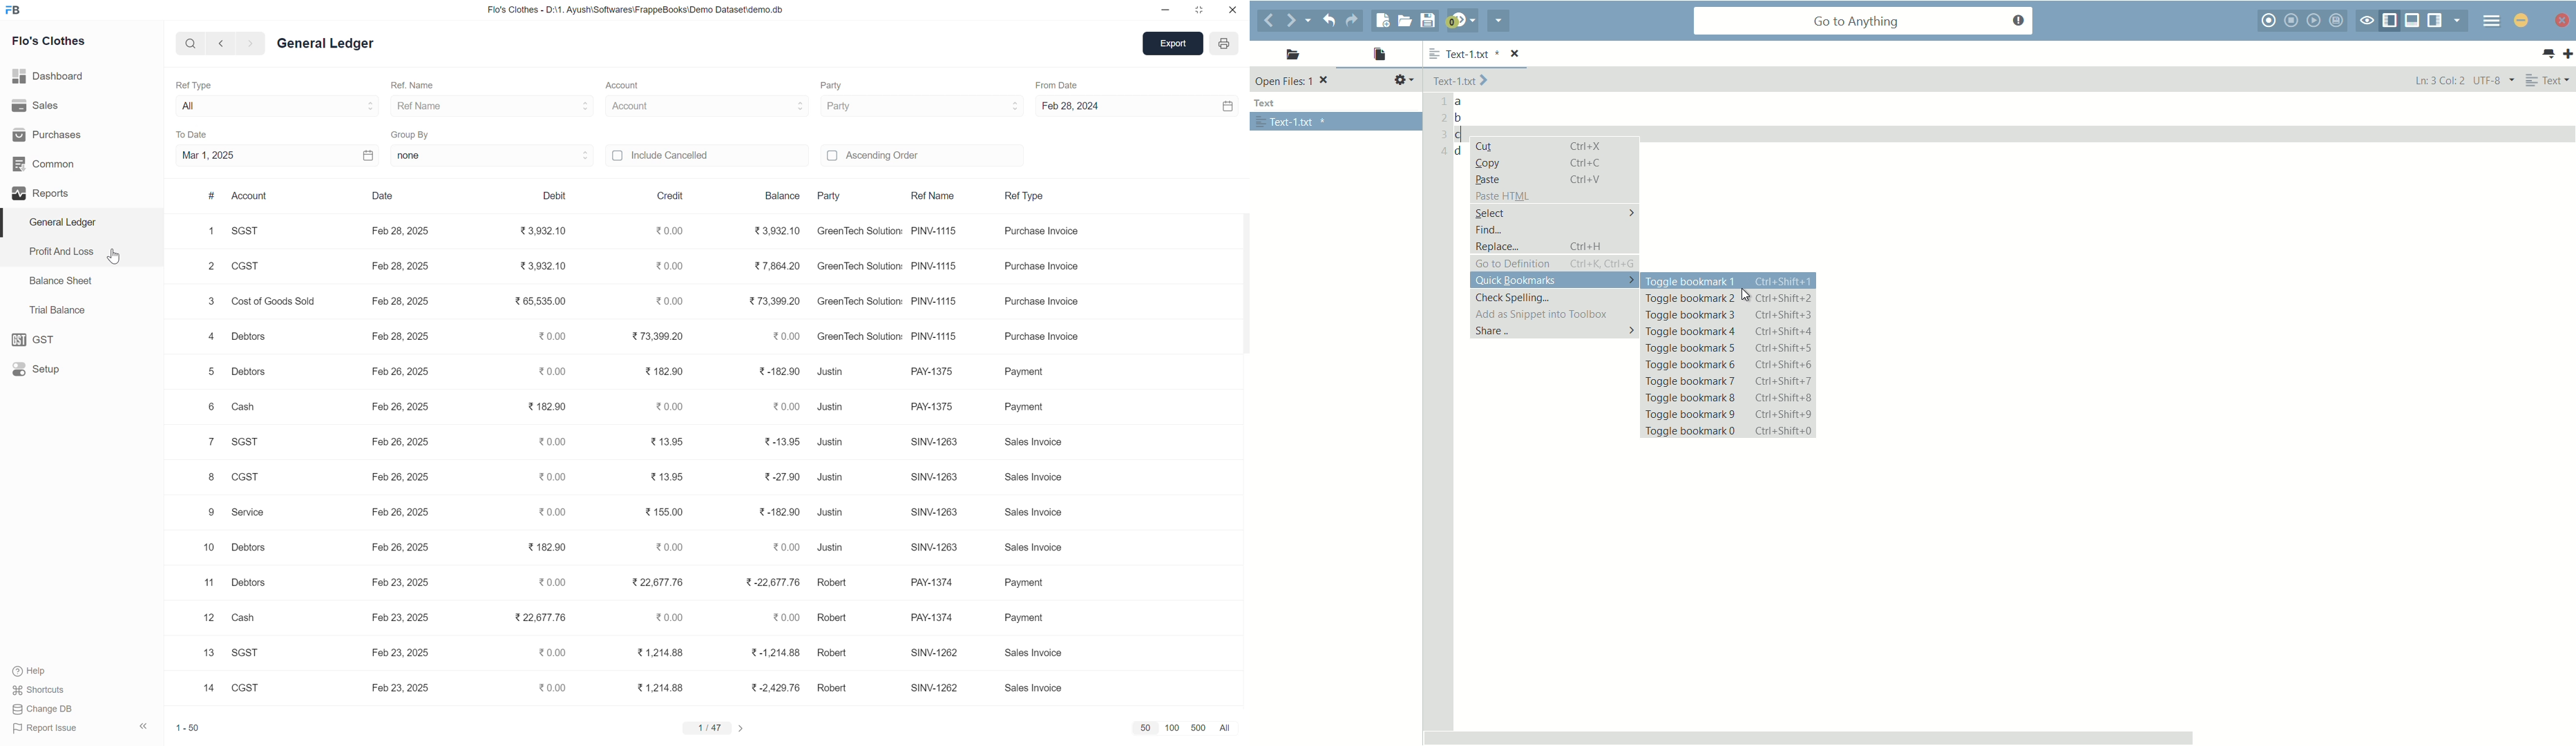 Image resolution: width=2576 pixels, height=756 pixels. Describe the element at coordinates (675, 617) in the screenshot. I see `₹0.00` at that location.